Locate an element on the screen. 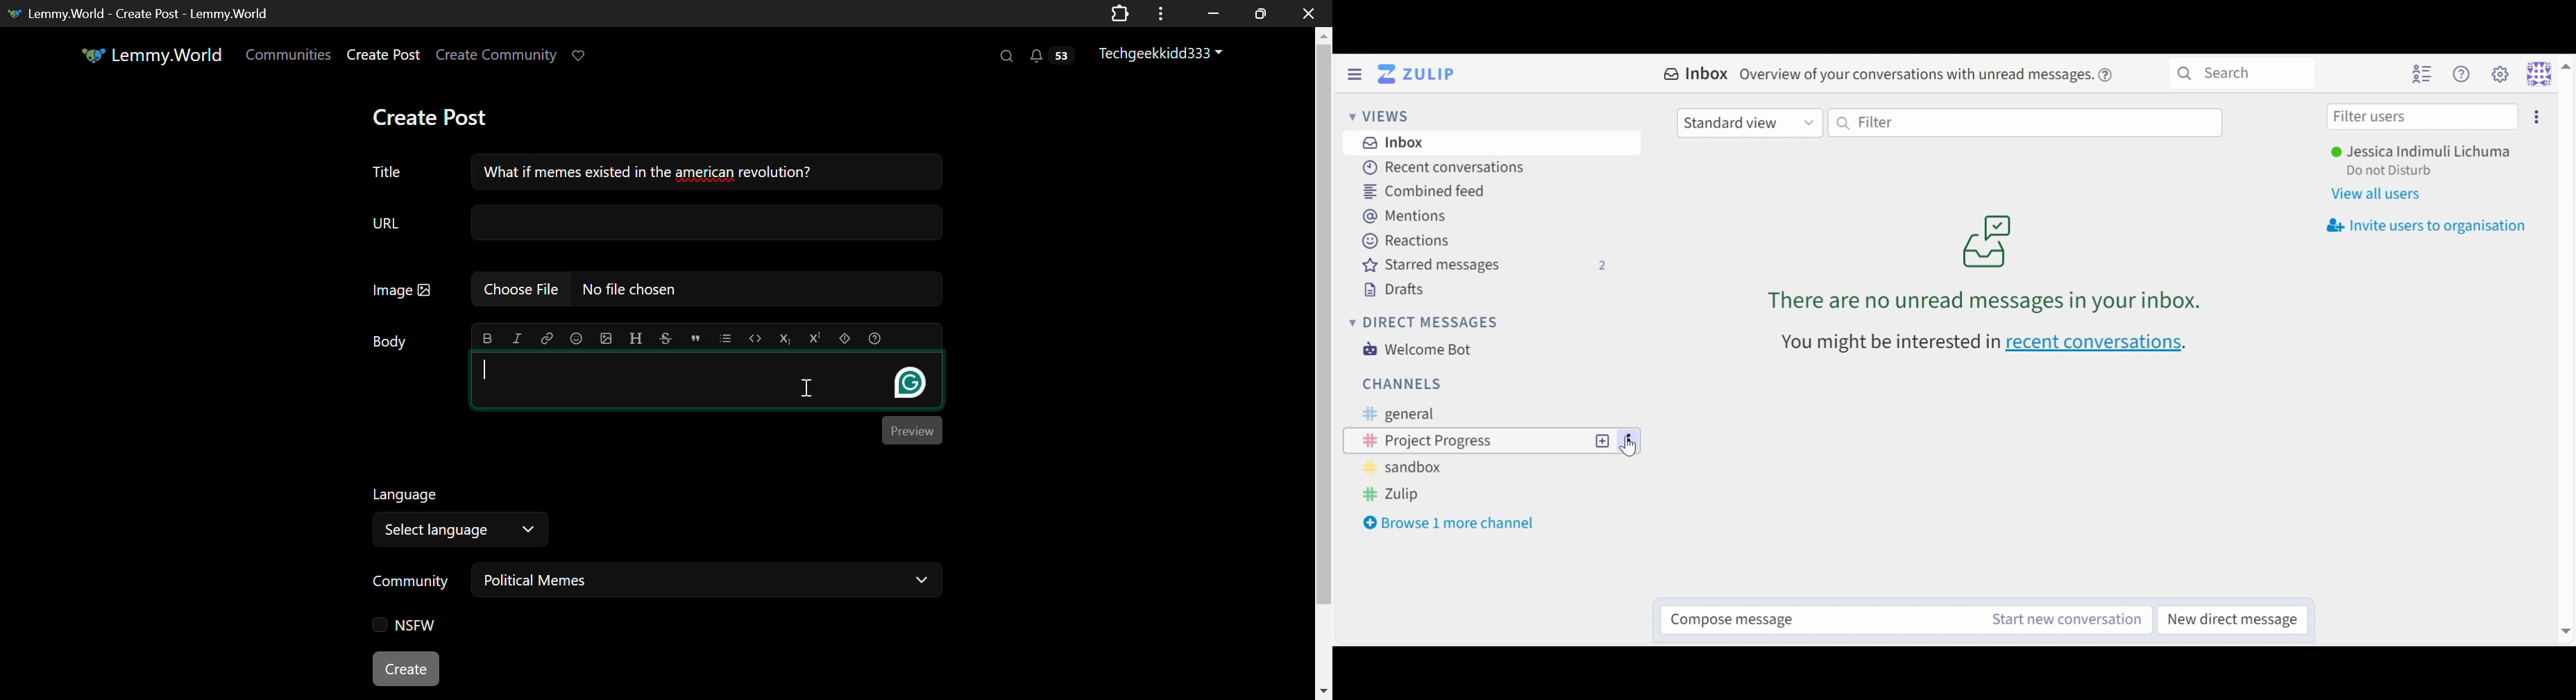  View all users is located at coordinates (2381, 196).